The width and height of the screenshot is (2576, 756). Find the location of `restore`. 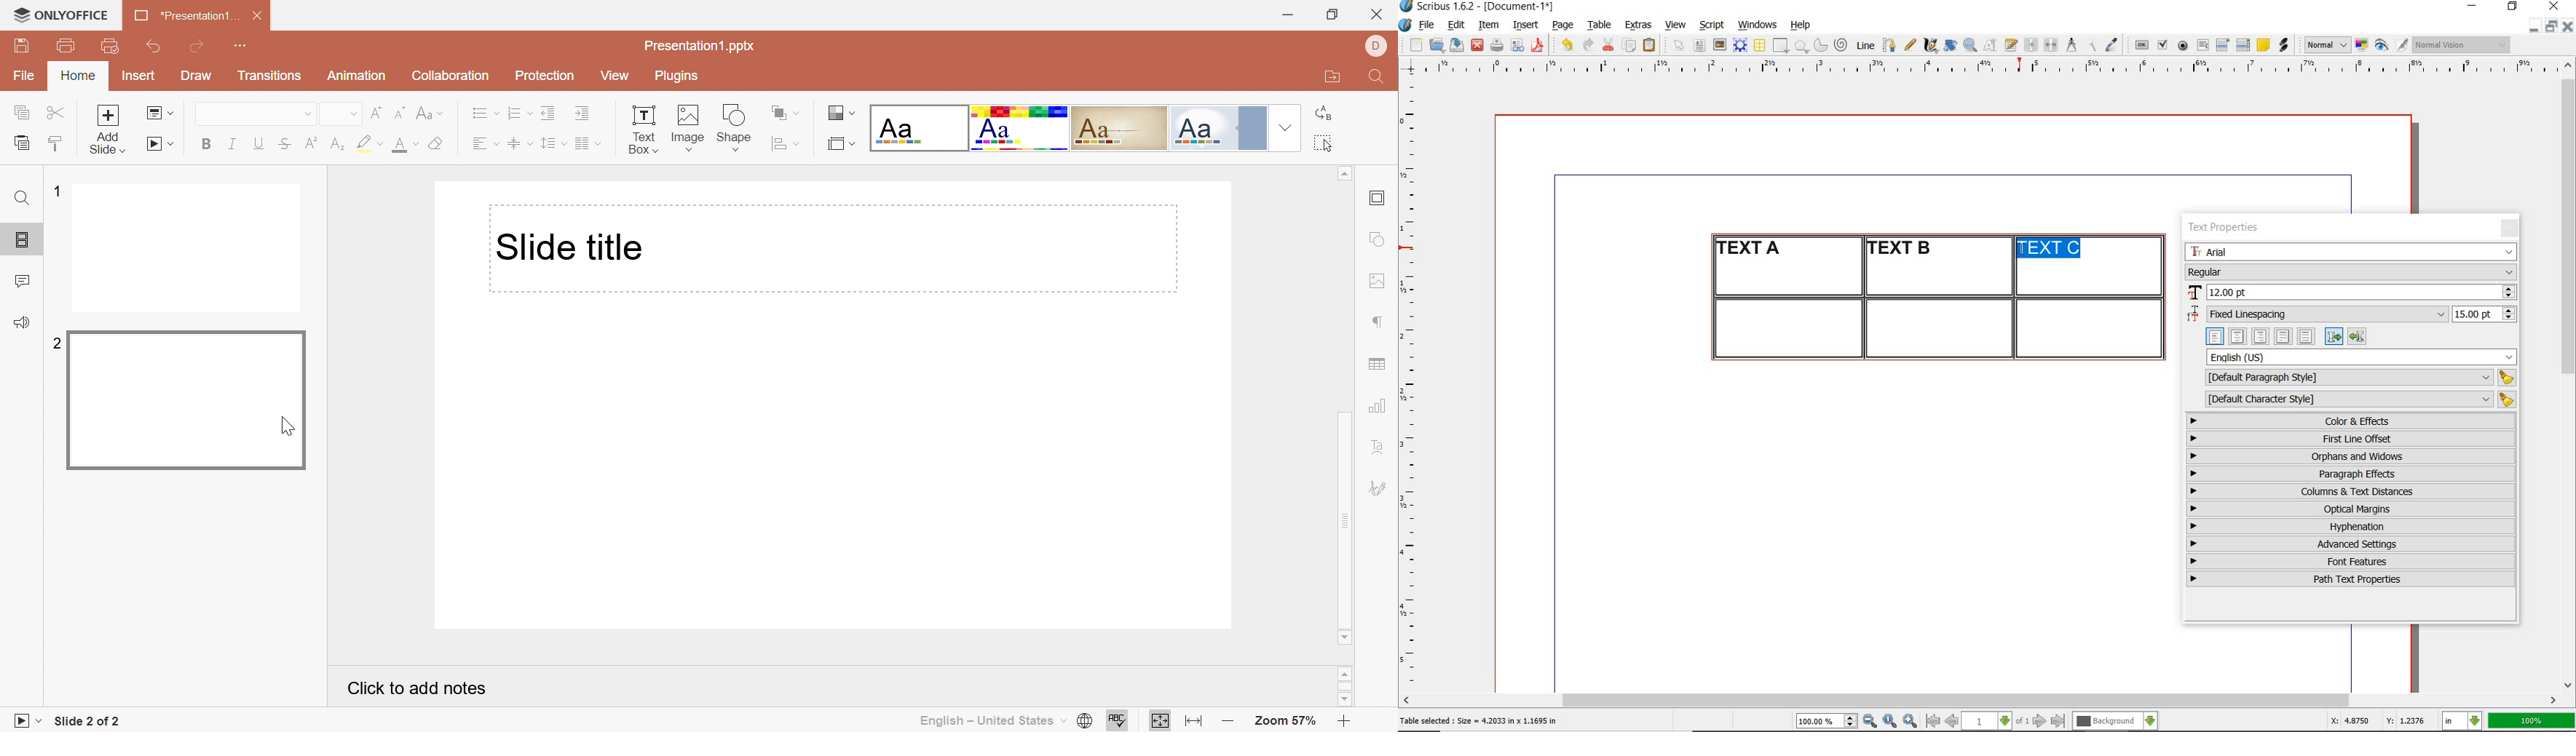

restore is located at coordinates (2513, 7).